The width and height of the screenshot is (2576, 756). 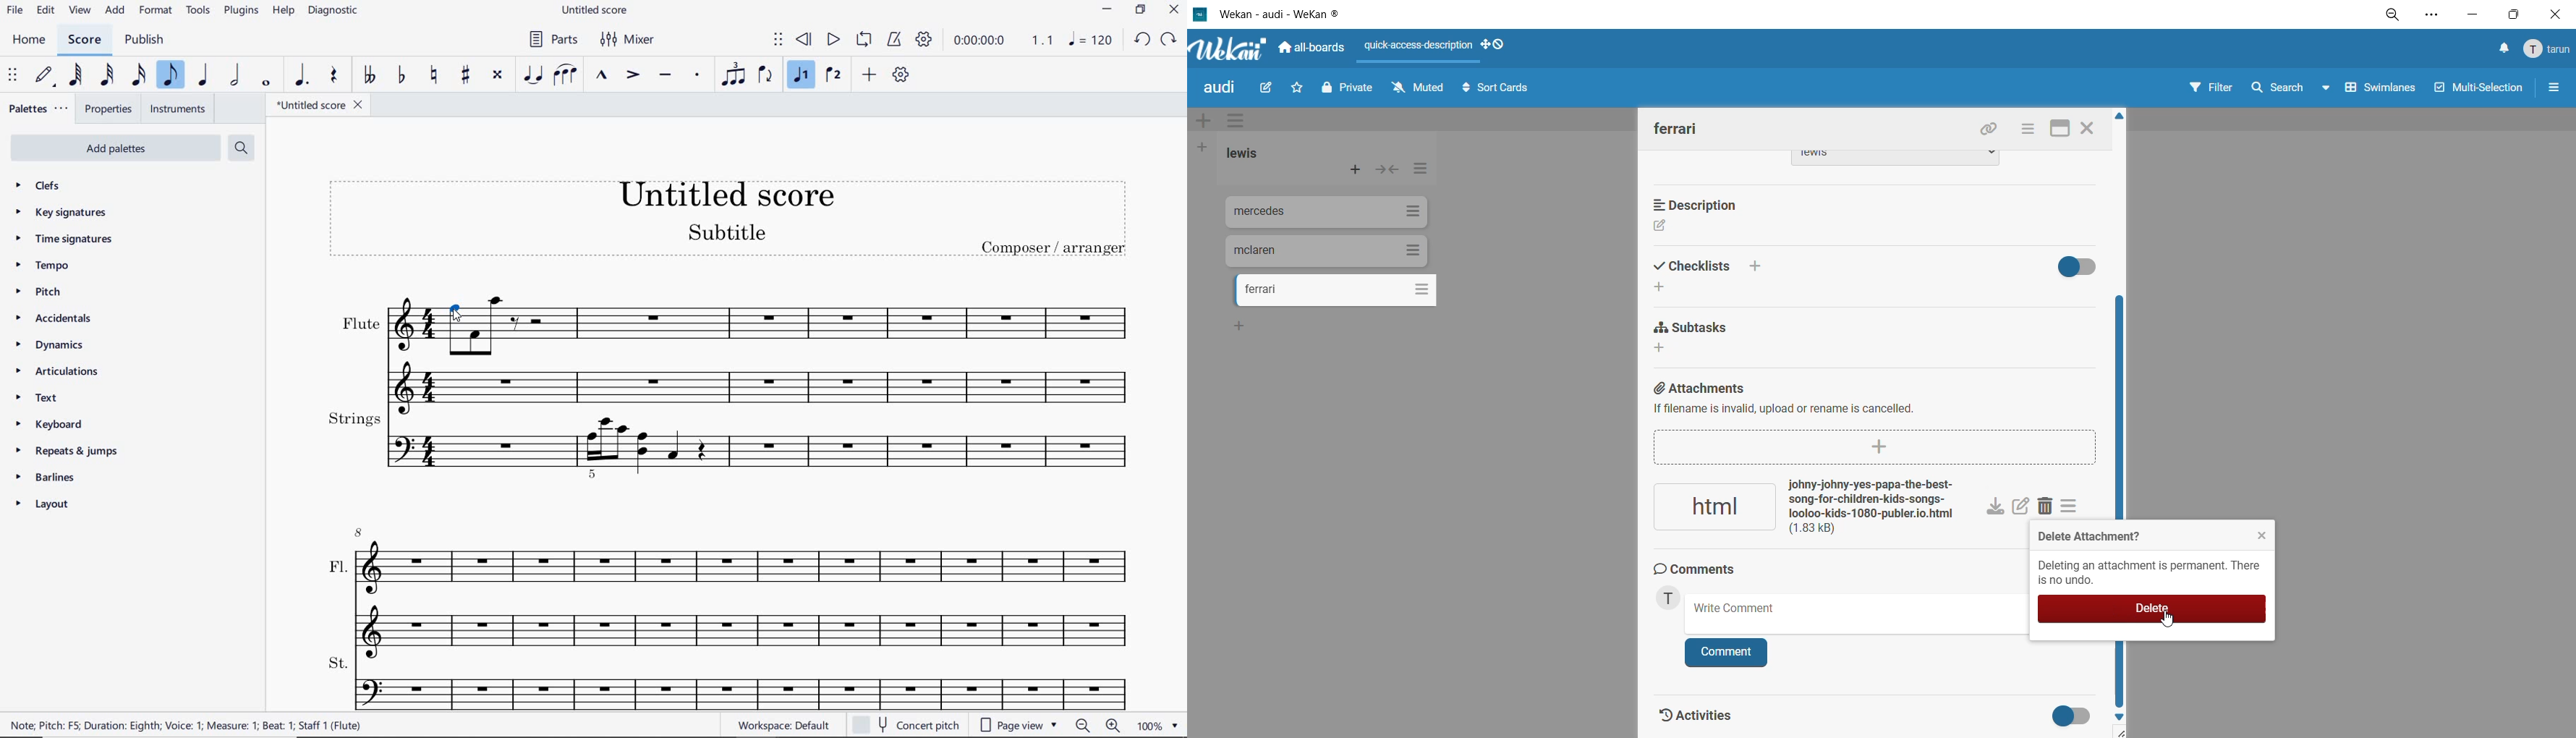 What do you see at coordinates (111, 107) in the screenshot?
I see `PROPERTIES` at bounding box center [111, 107].